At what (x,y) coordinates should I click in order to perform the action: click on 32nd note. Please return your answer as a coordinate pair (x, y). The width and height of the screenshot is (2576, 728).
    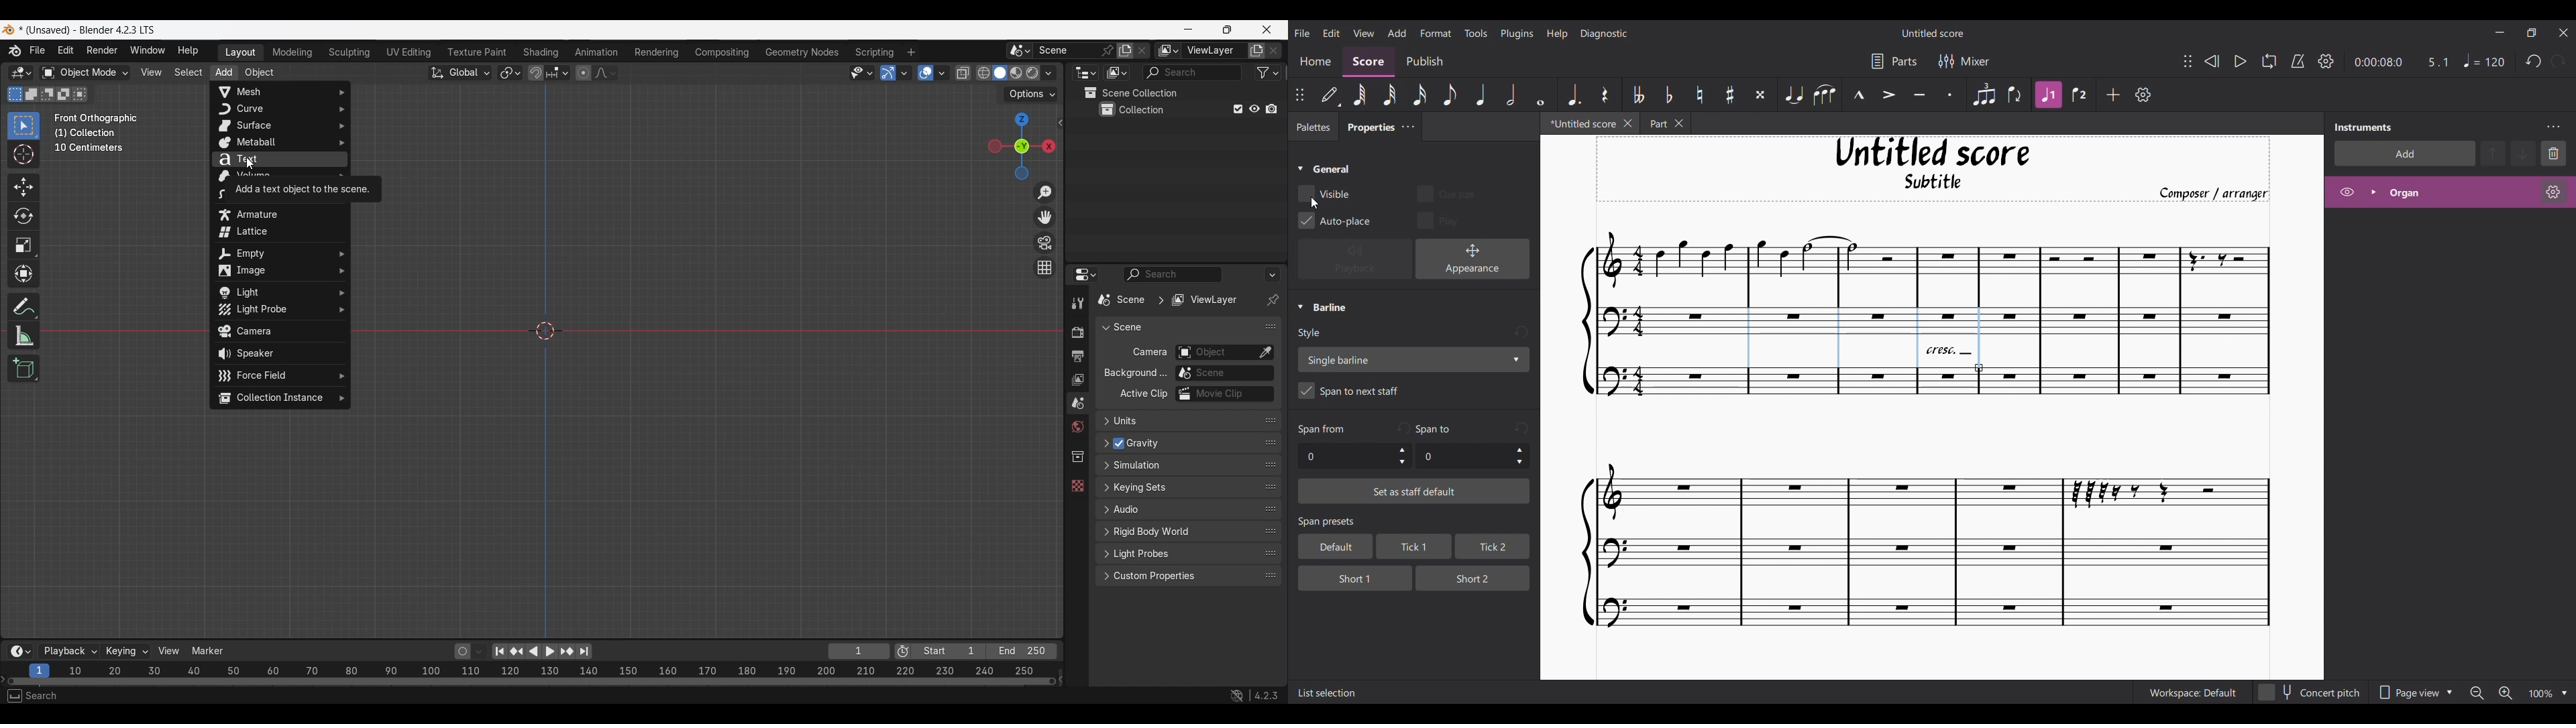
    Looking at the image, I should click on (1391, 96).